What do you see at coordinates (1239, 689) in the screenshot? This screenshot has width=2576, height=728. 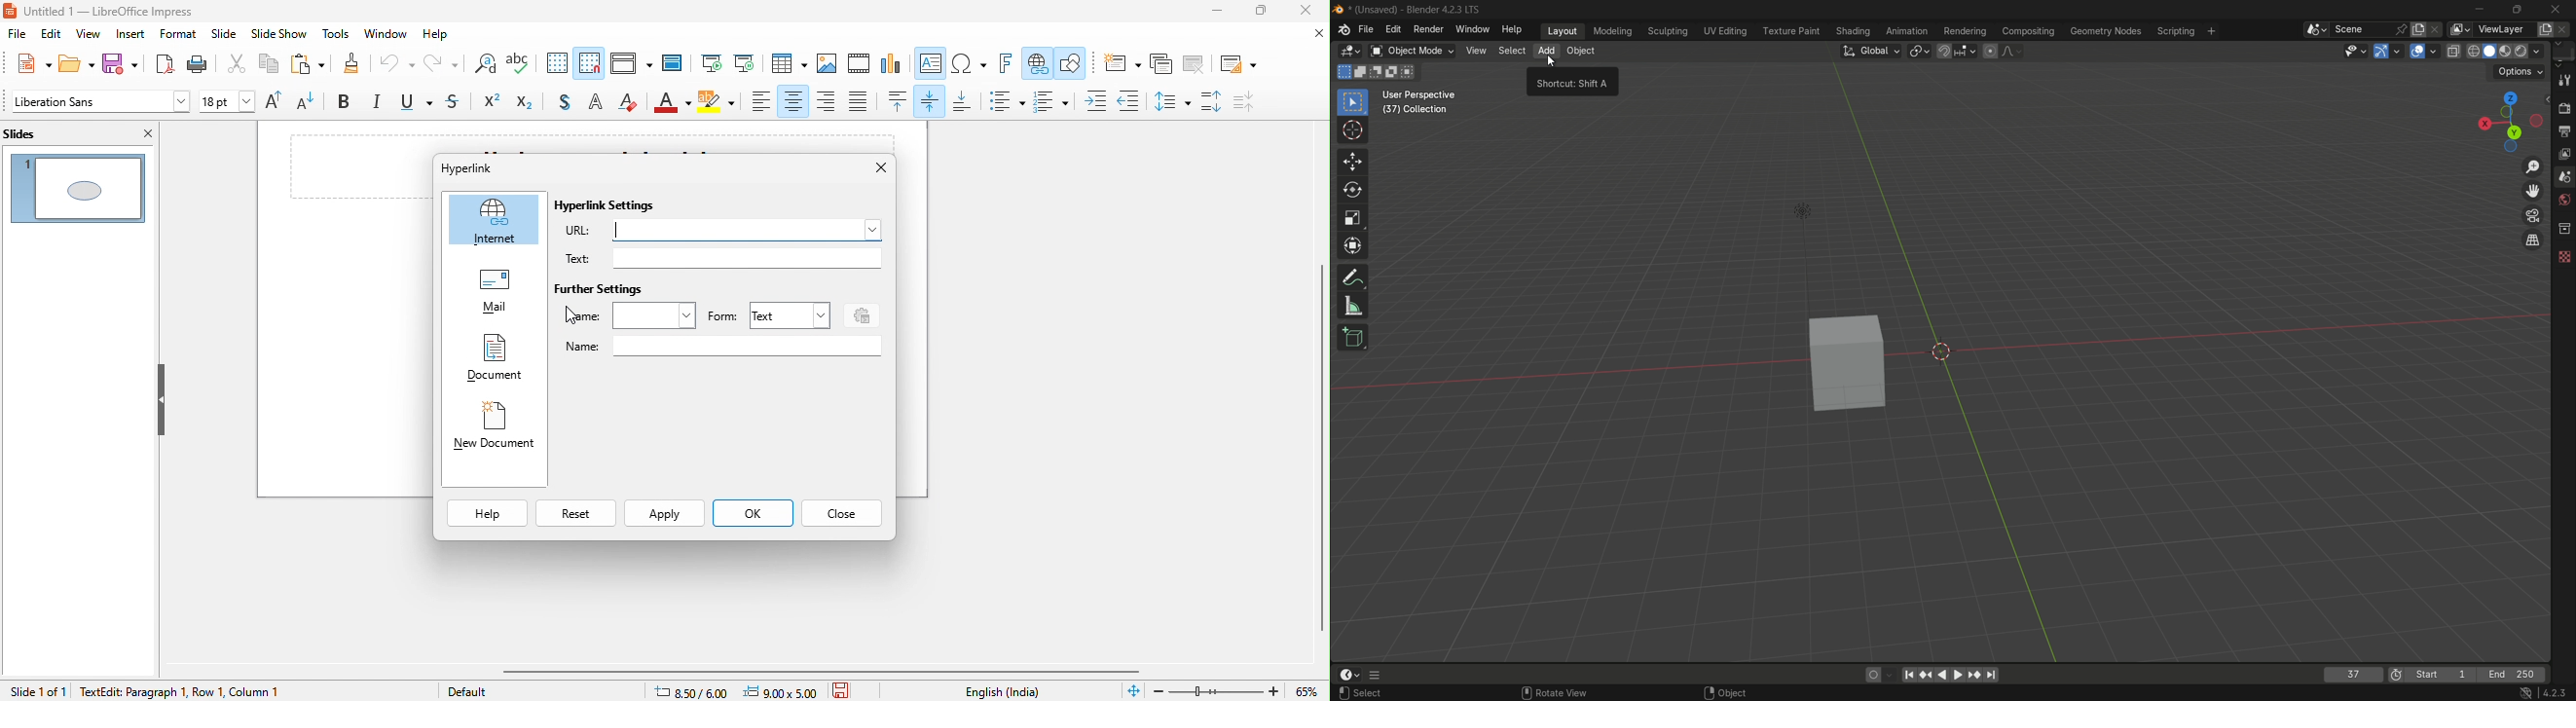 I see `zoom` at bounding box center [1239, 689].